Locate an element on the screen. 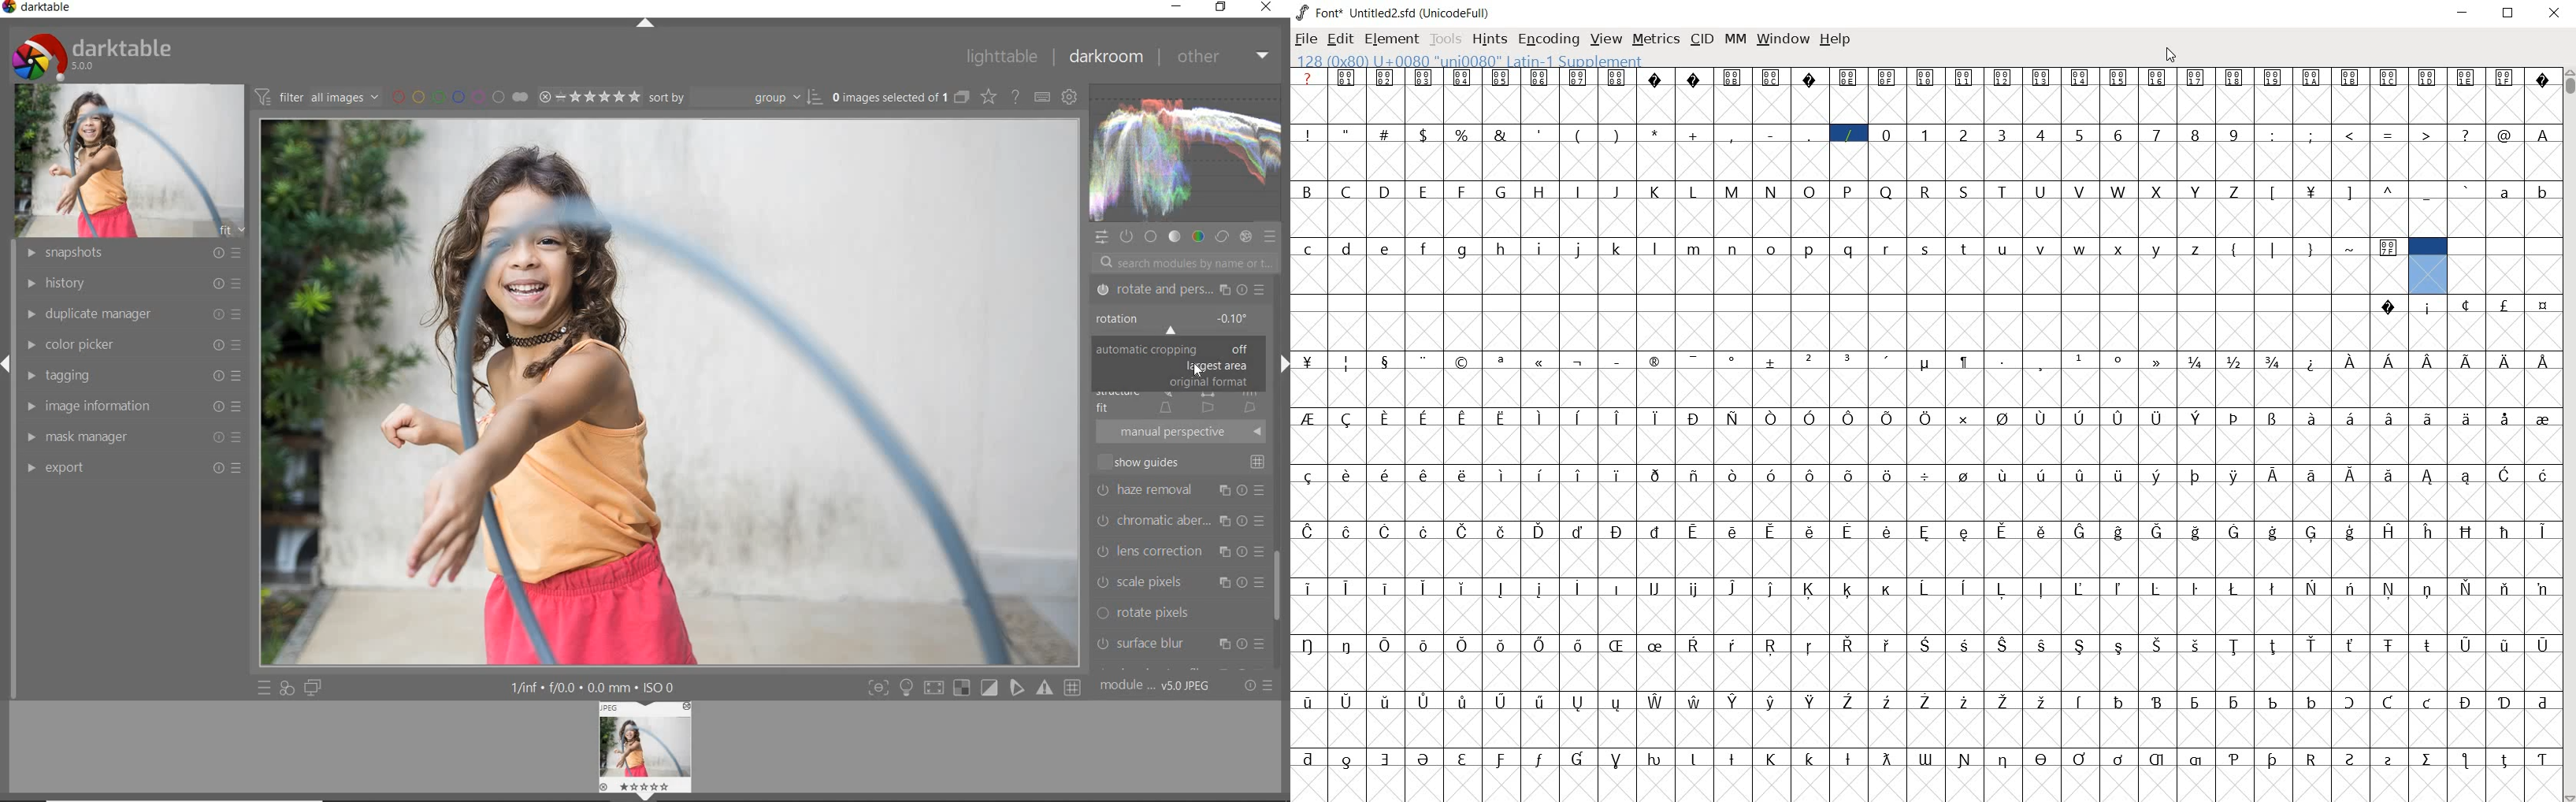 This screenshot has height=812, width=2576. Symbol is located at coordinates (2236, 419).